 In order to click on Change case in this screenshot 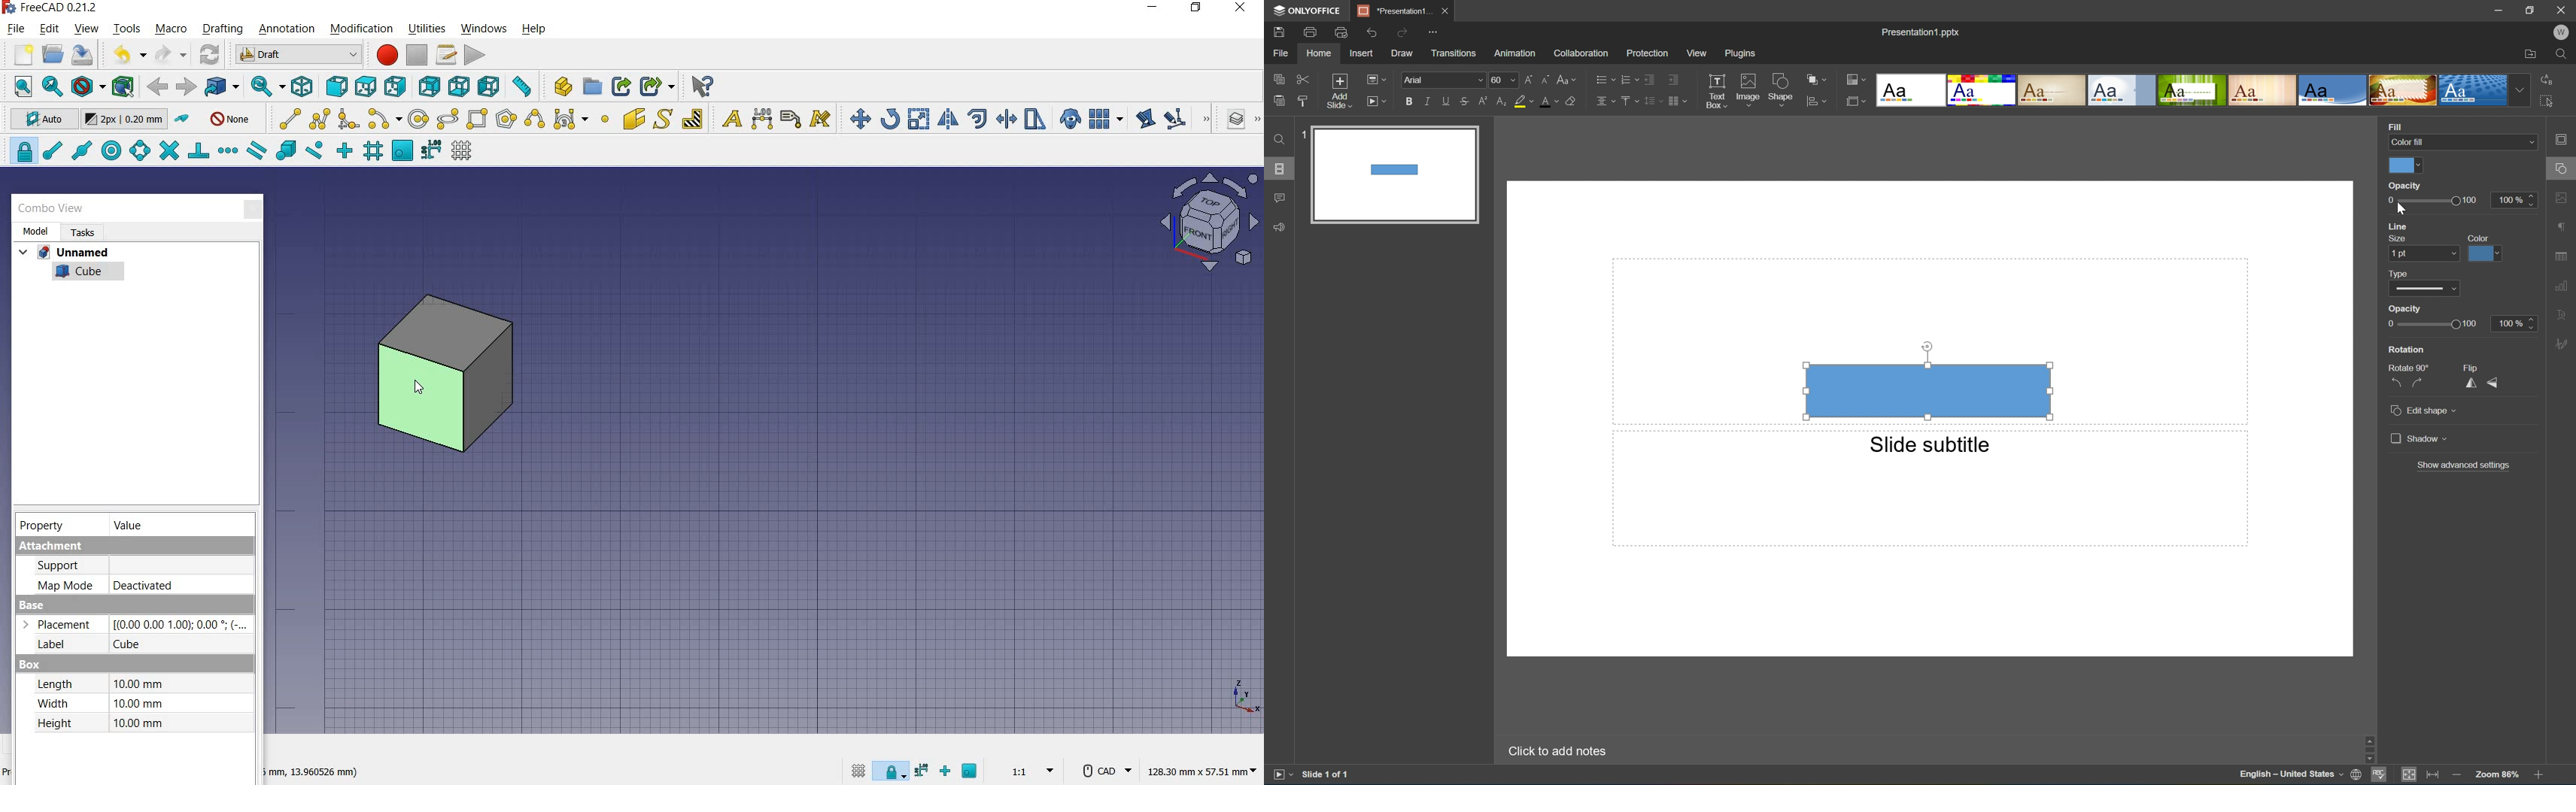, I will do `click(1569, 79)`.